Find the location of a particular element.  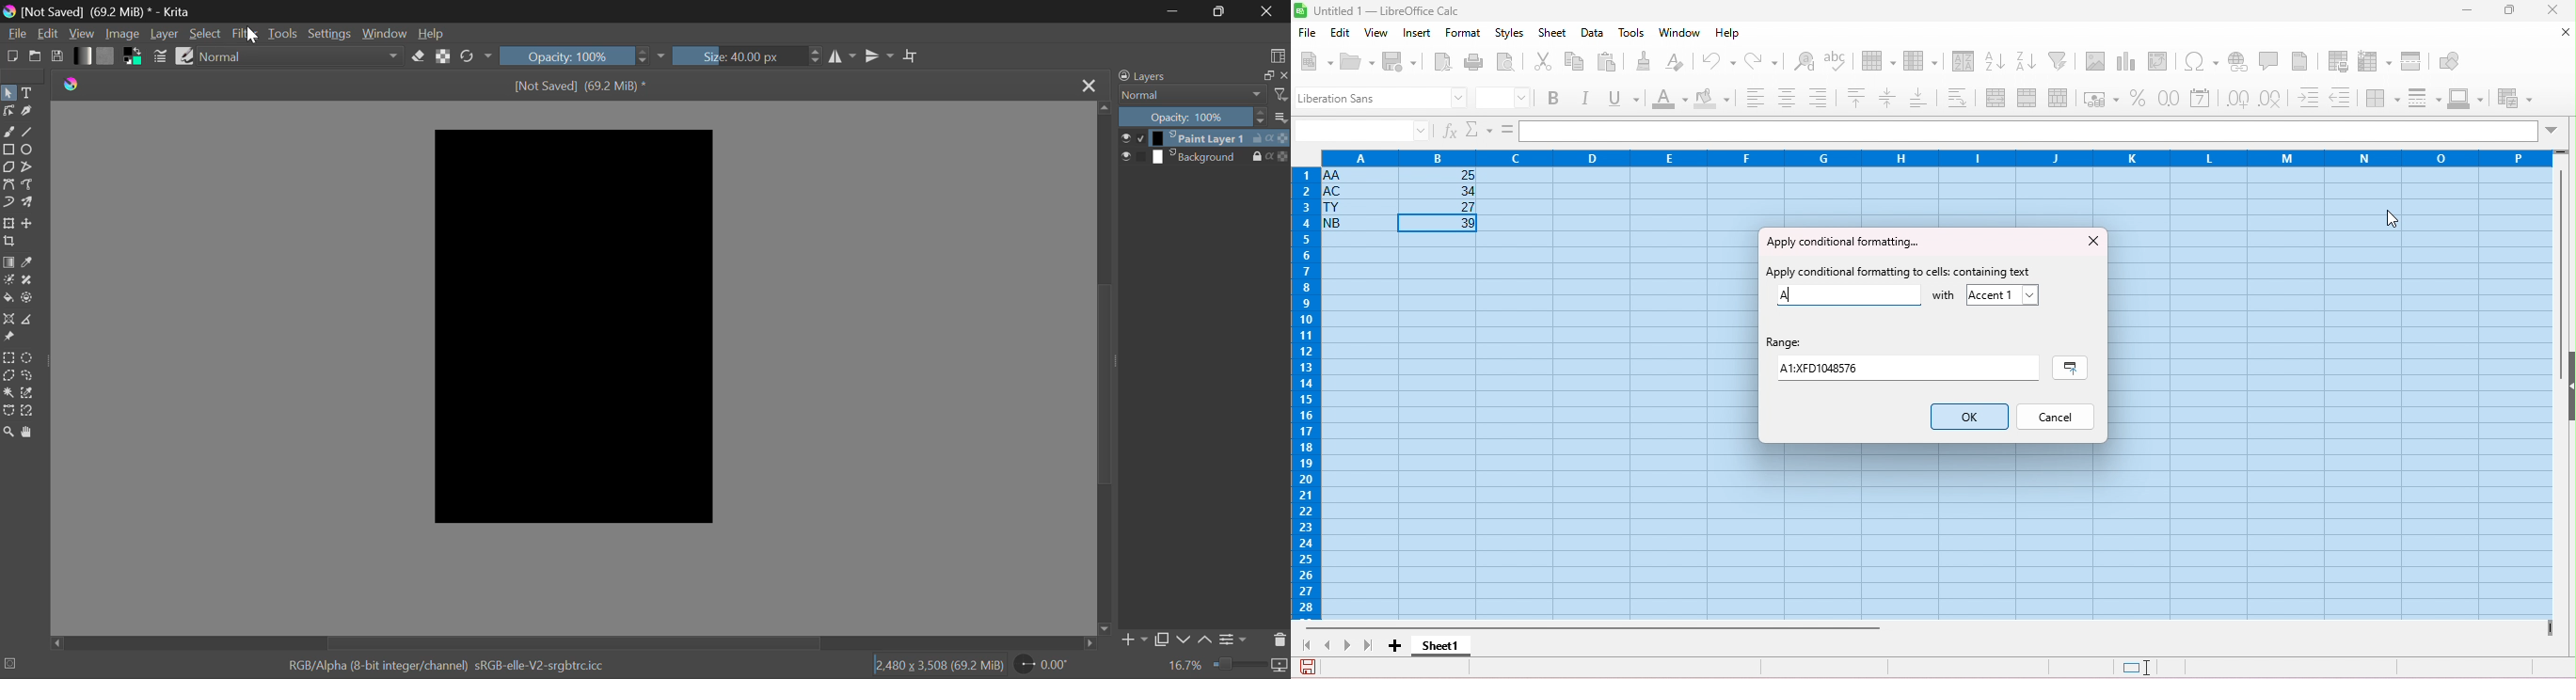

open is located at coordinates (1359, 60).